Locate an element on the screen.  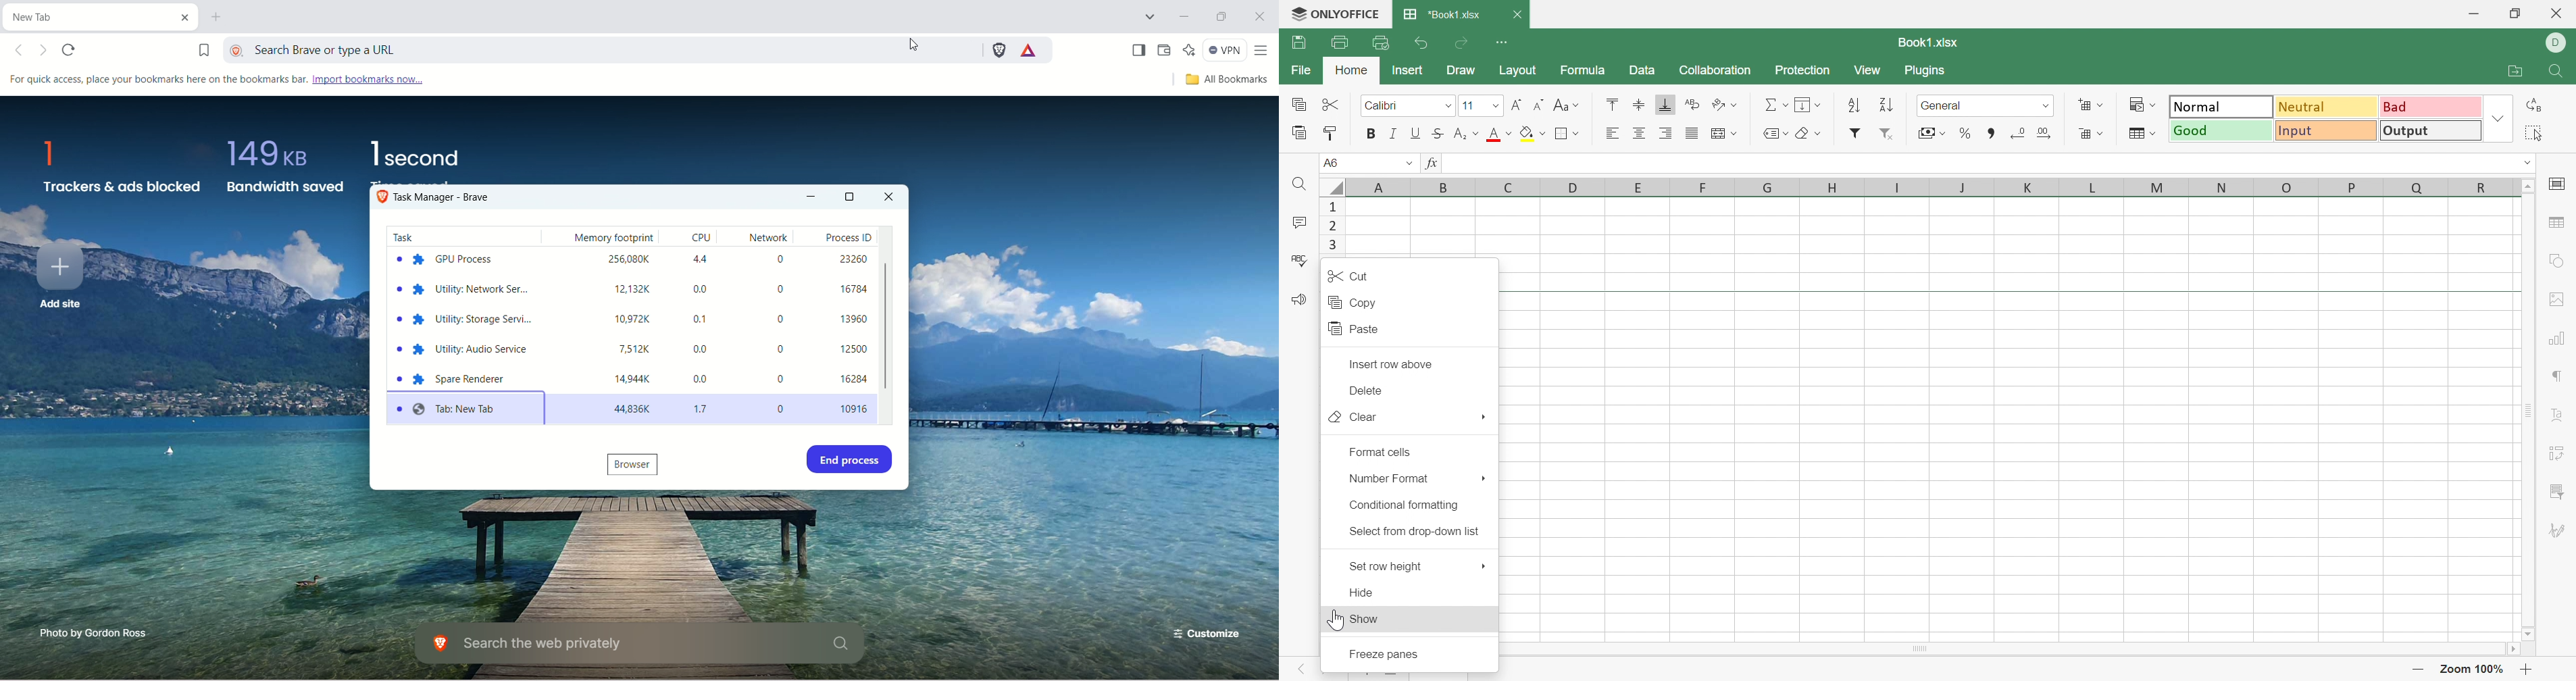
network is located at coordinates (779, 327).